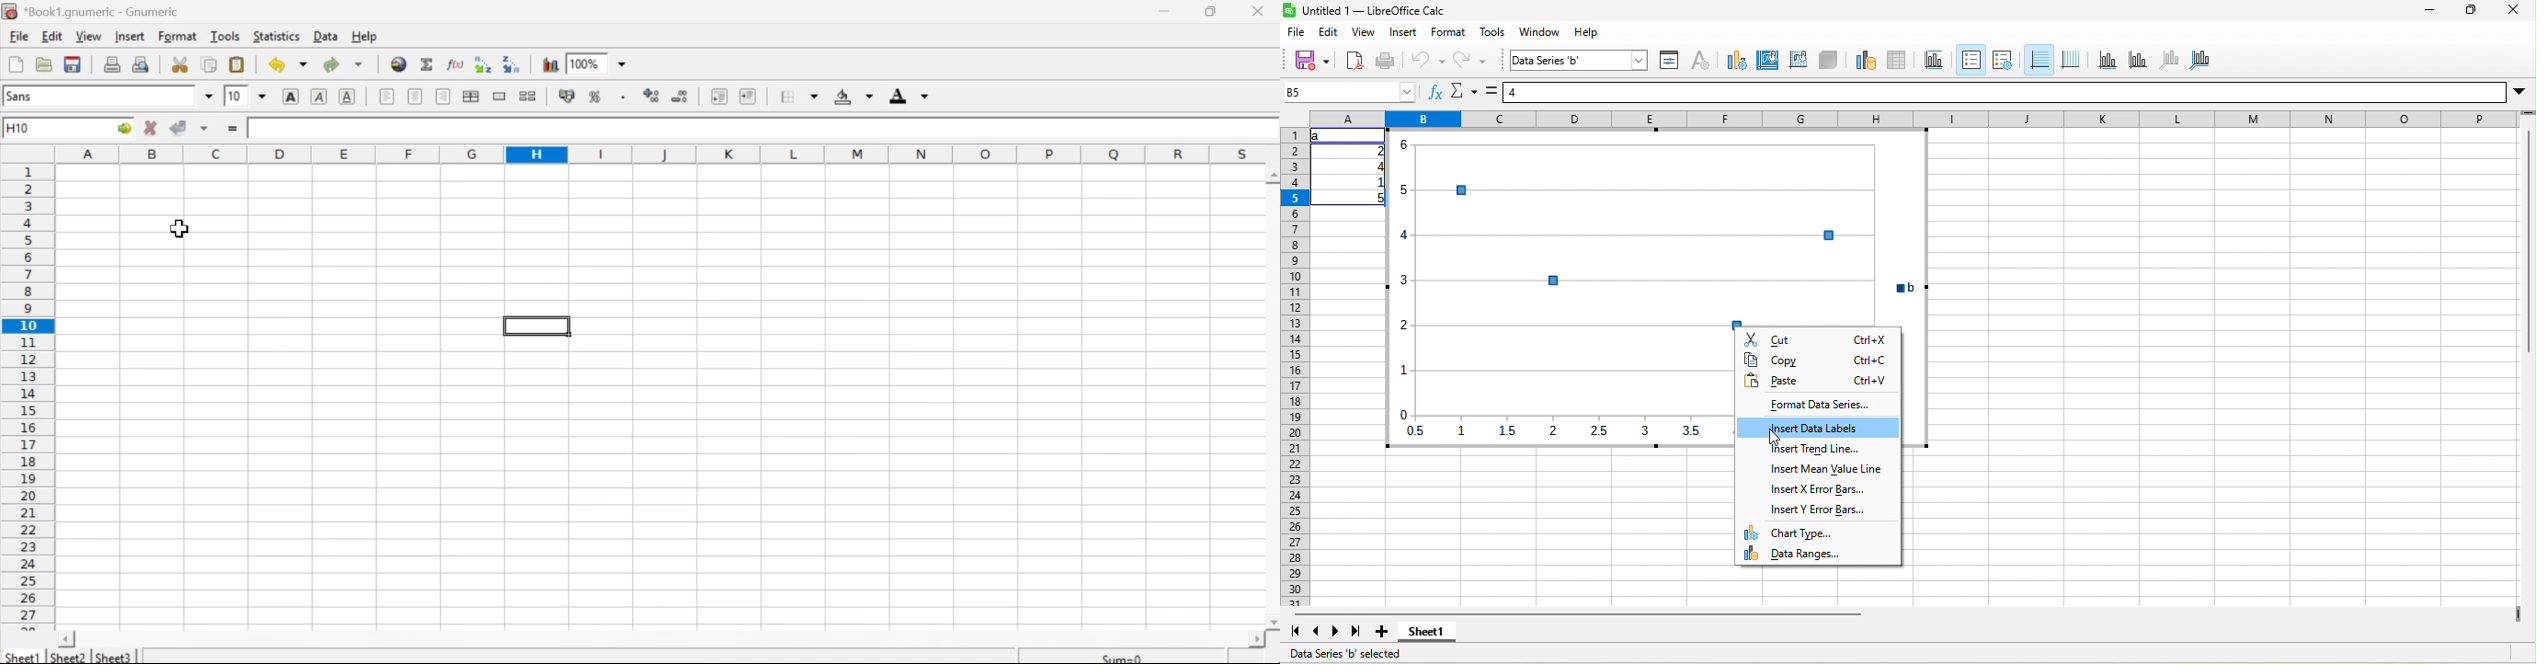  What do you see at coordinates (2139, 62) in the screenshot?
I see `y axis` at bounding box center [2139, 62].